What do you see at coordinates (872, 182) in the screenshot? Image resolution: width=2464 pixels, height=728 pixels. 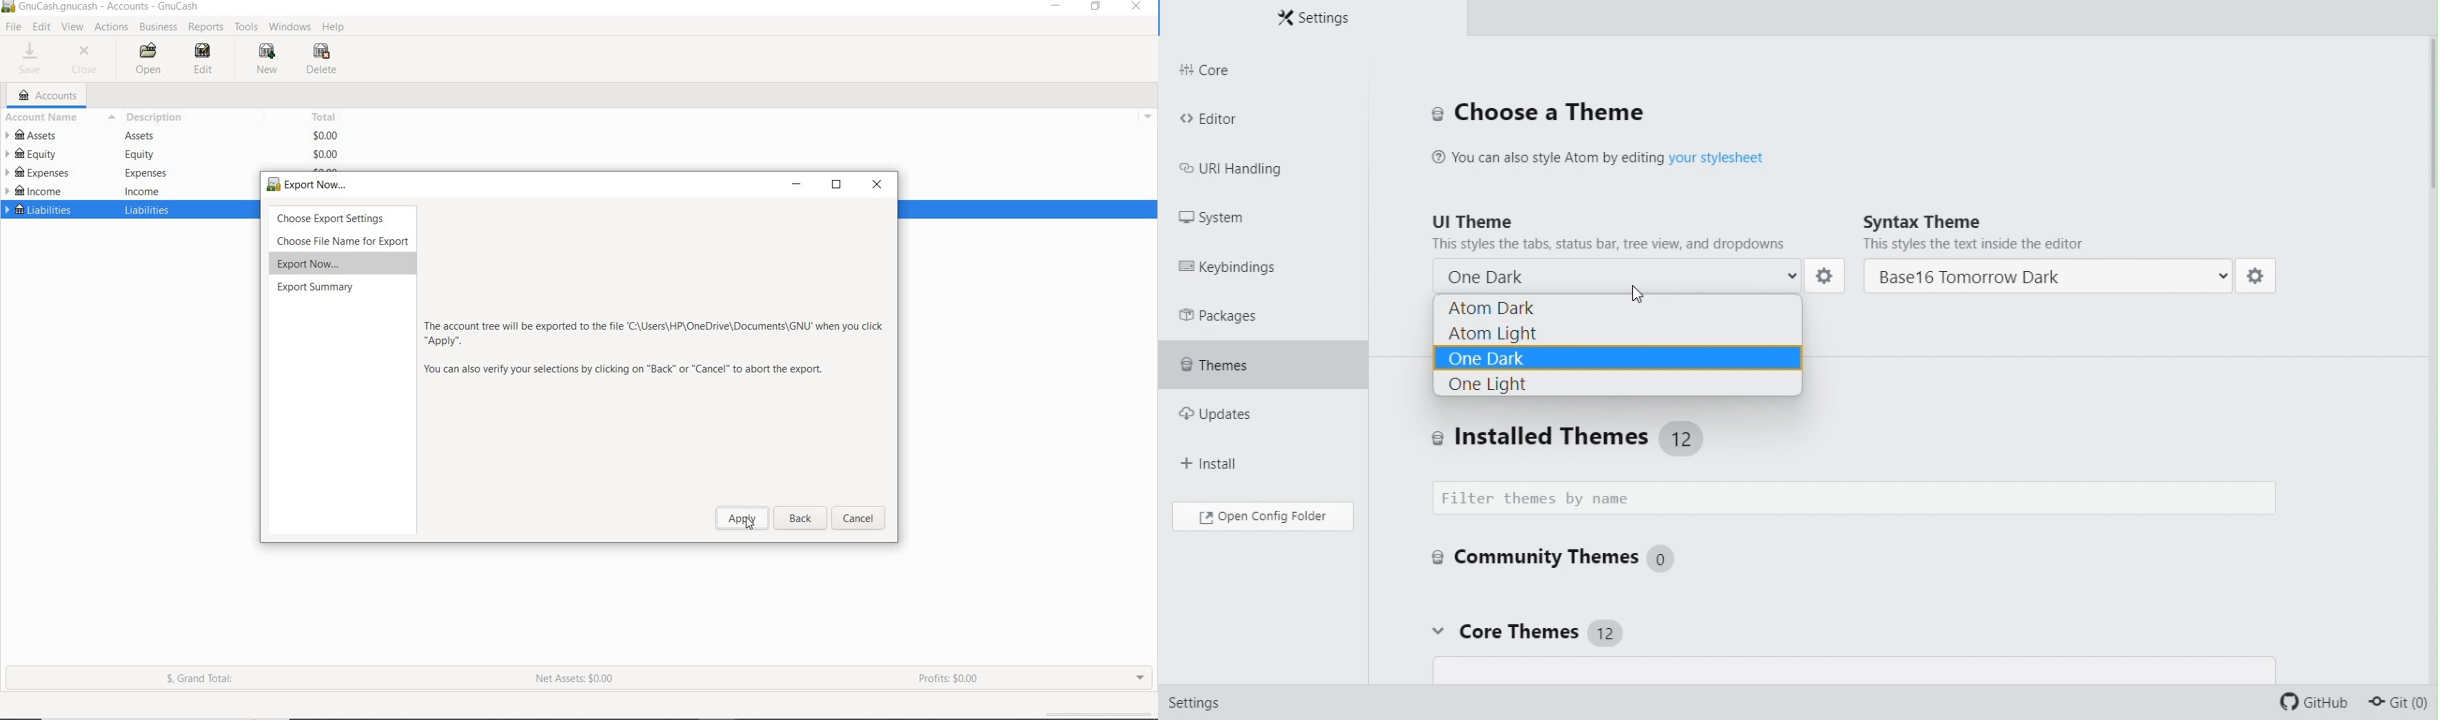 I see `close` at bounding box center [872, 182].